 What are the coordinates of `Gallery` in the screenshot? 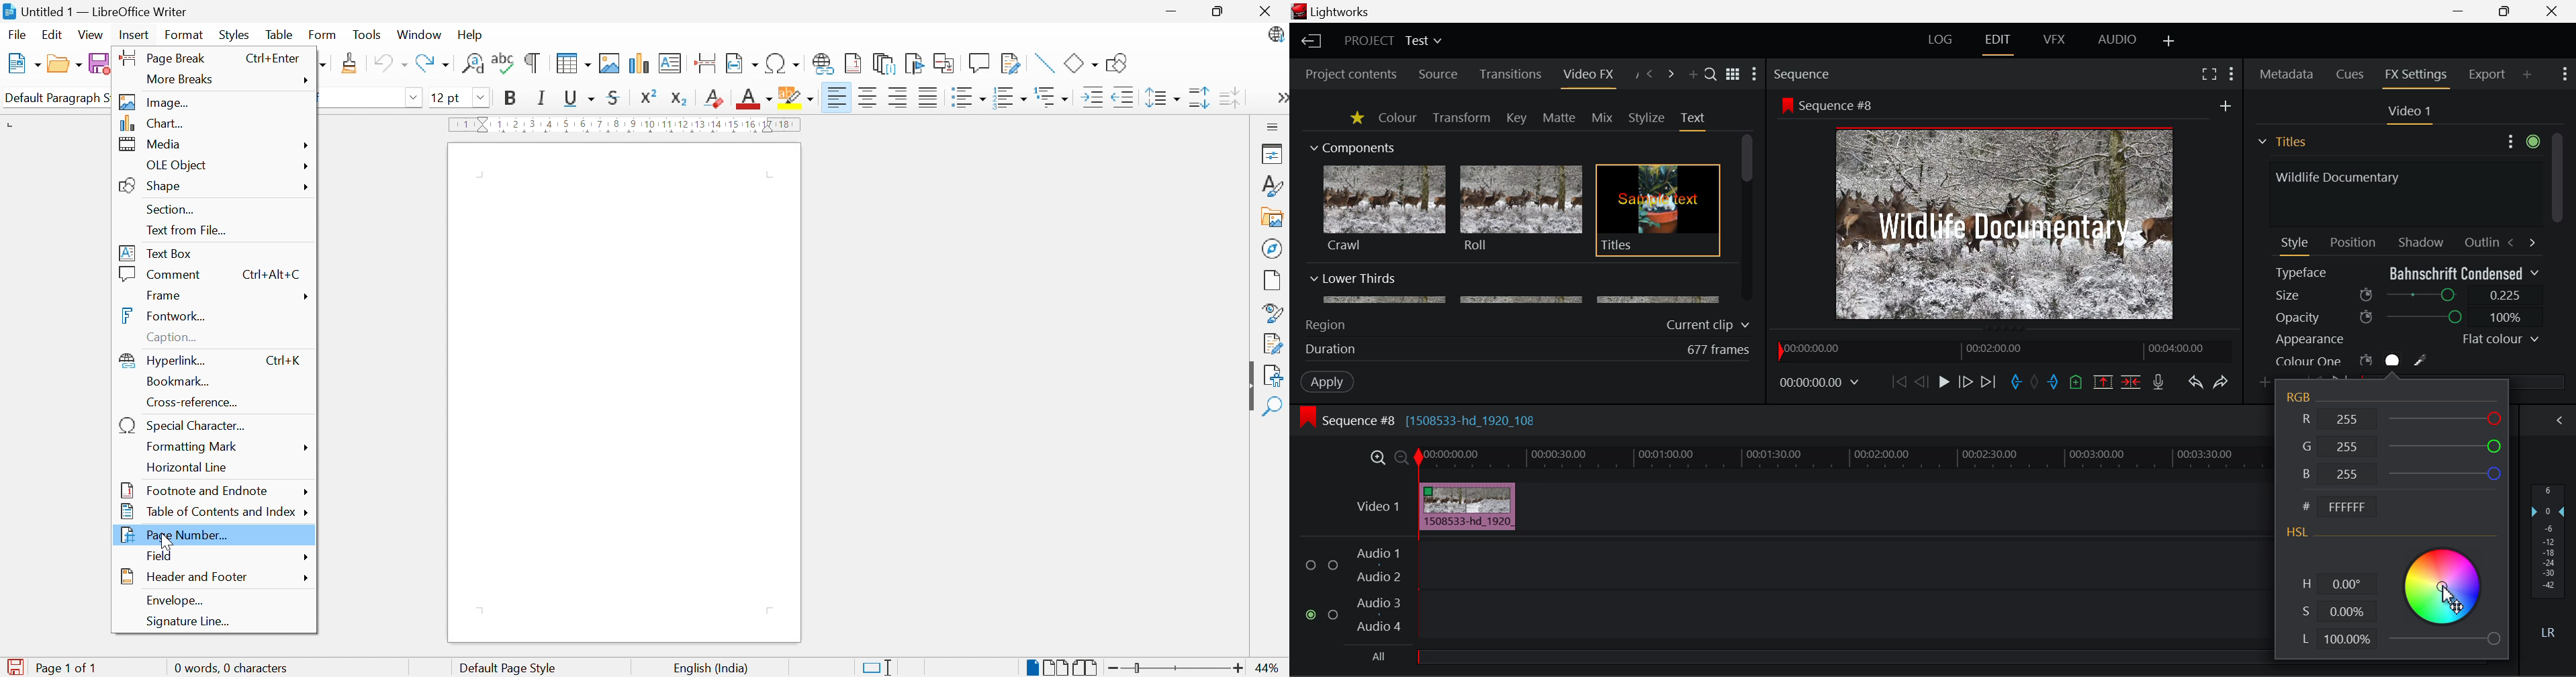 It's located at (1273, 217).